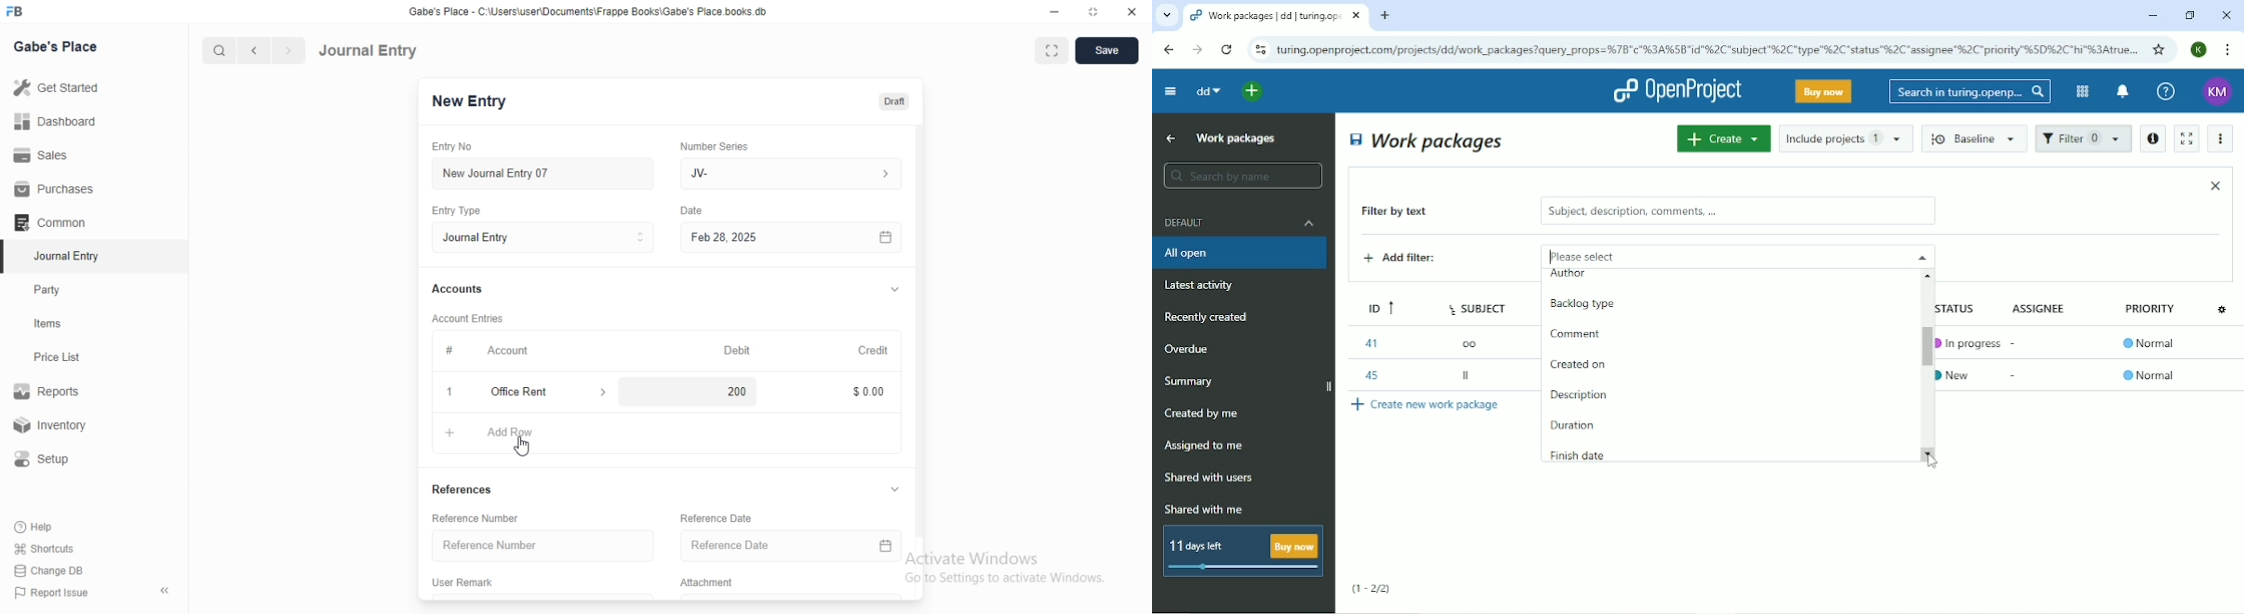 The height and width of the screenshot is (616, 2268). I want to click on v, so click(895, 286).